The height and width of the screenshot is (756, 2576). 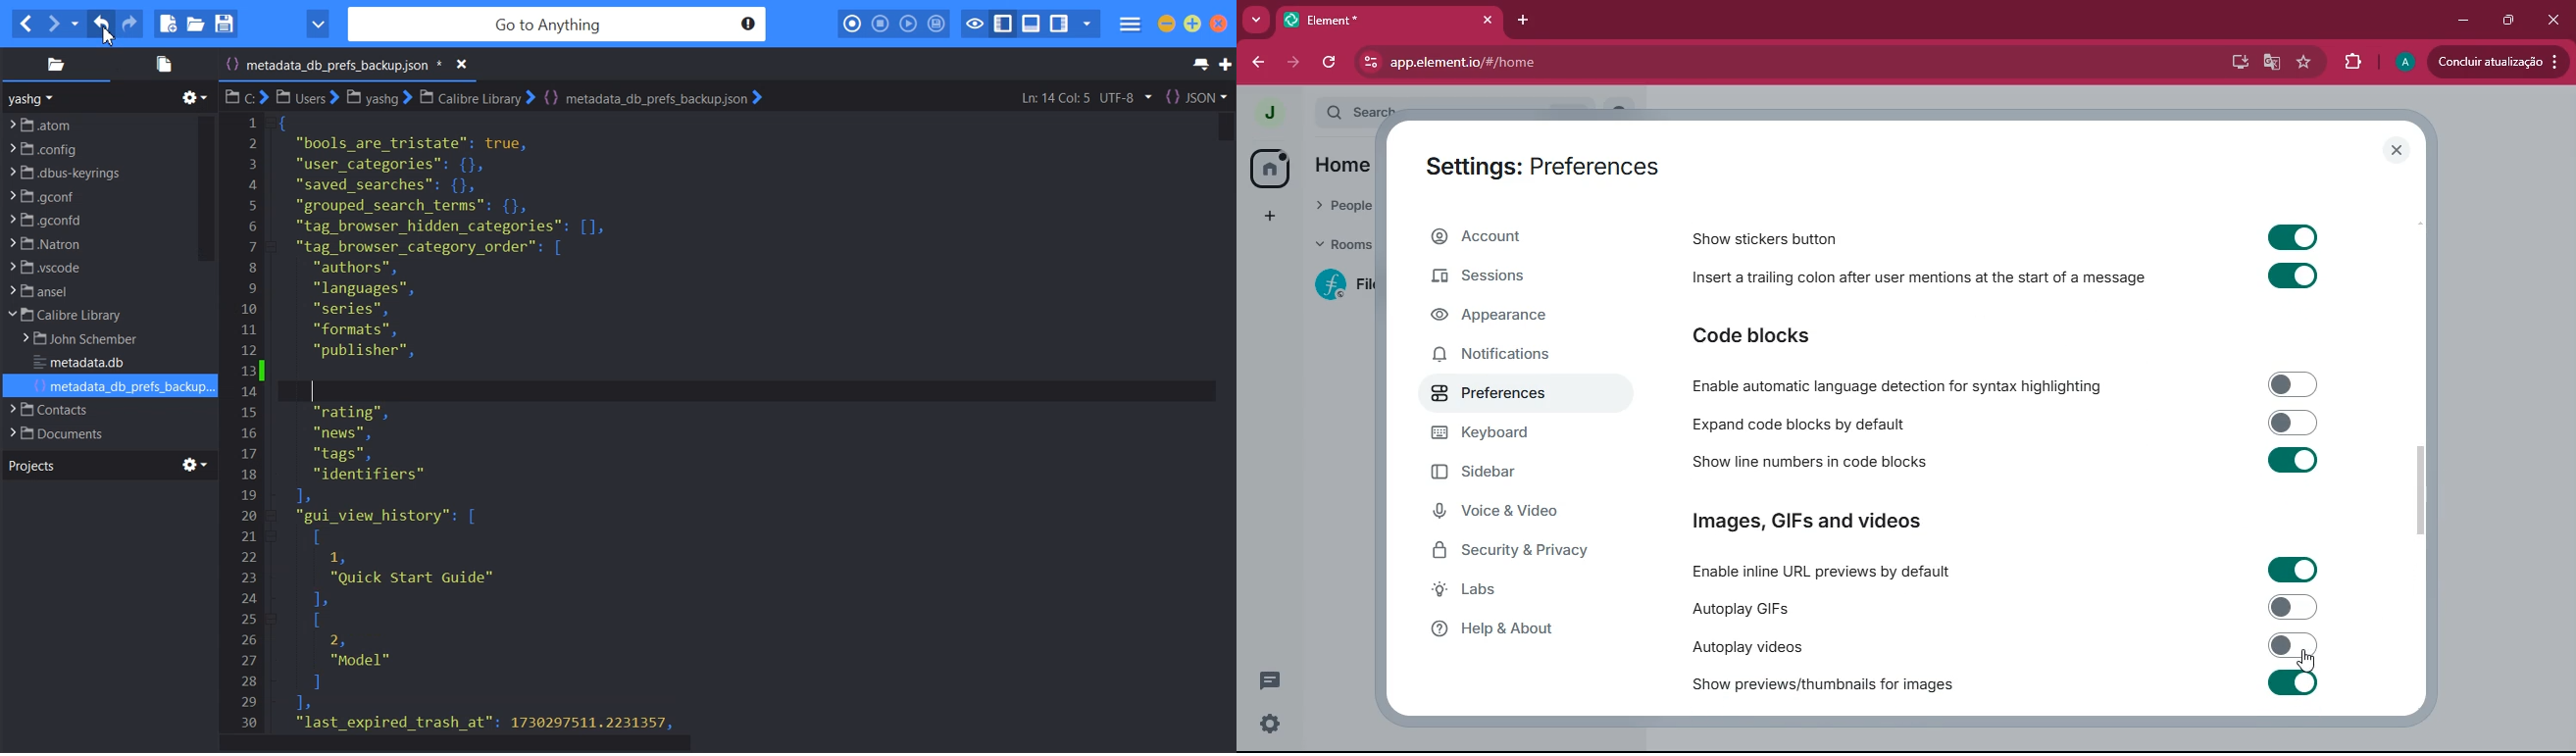 What do you see at coordinates (1520, 434) in the screenshot?
I see `keyboard` at bounding box center [1520, 434].